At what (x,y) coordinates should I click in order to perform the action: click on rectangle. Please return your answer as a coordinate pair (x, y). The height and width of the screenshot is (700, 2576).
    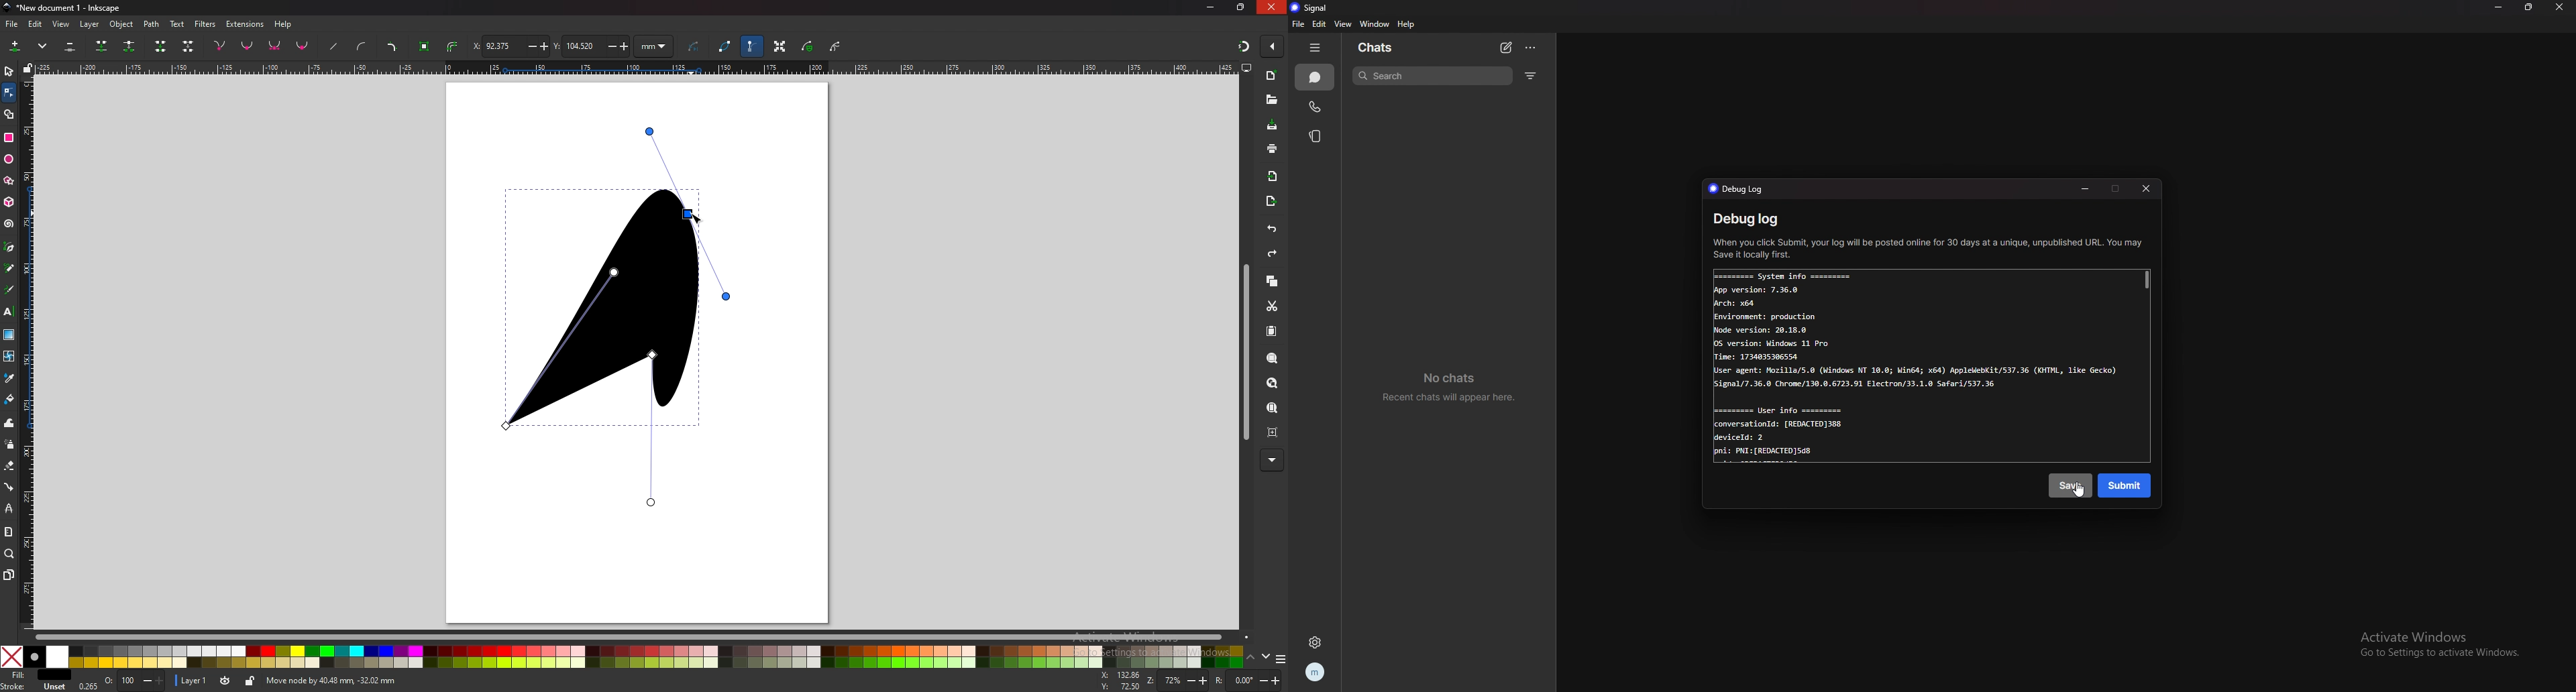
    Looking at the image, I should click on (9, 137).